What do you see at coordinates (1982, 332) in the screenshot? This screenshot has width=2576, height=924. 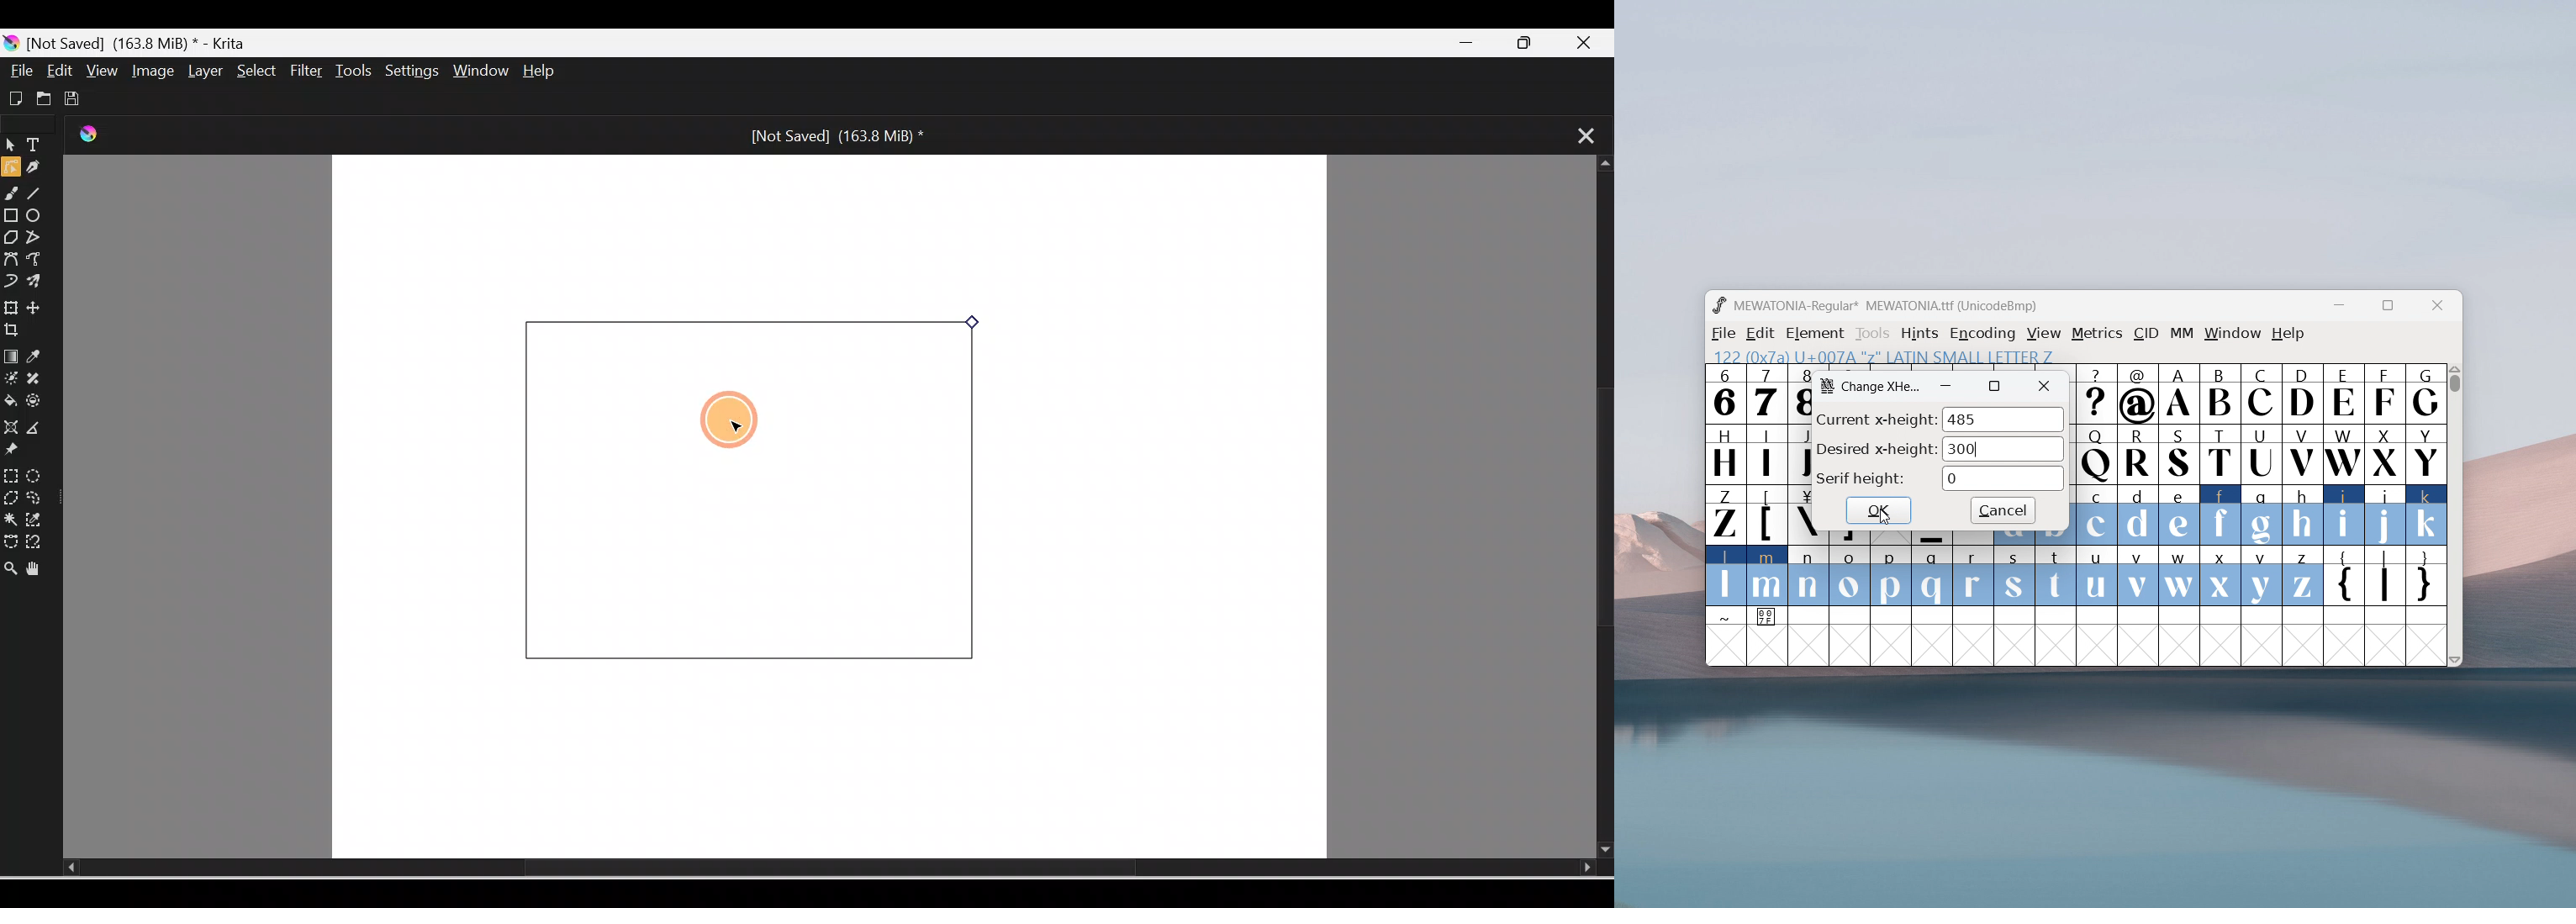 I see `encoding` at bounding box center [1982, 332].